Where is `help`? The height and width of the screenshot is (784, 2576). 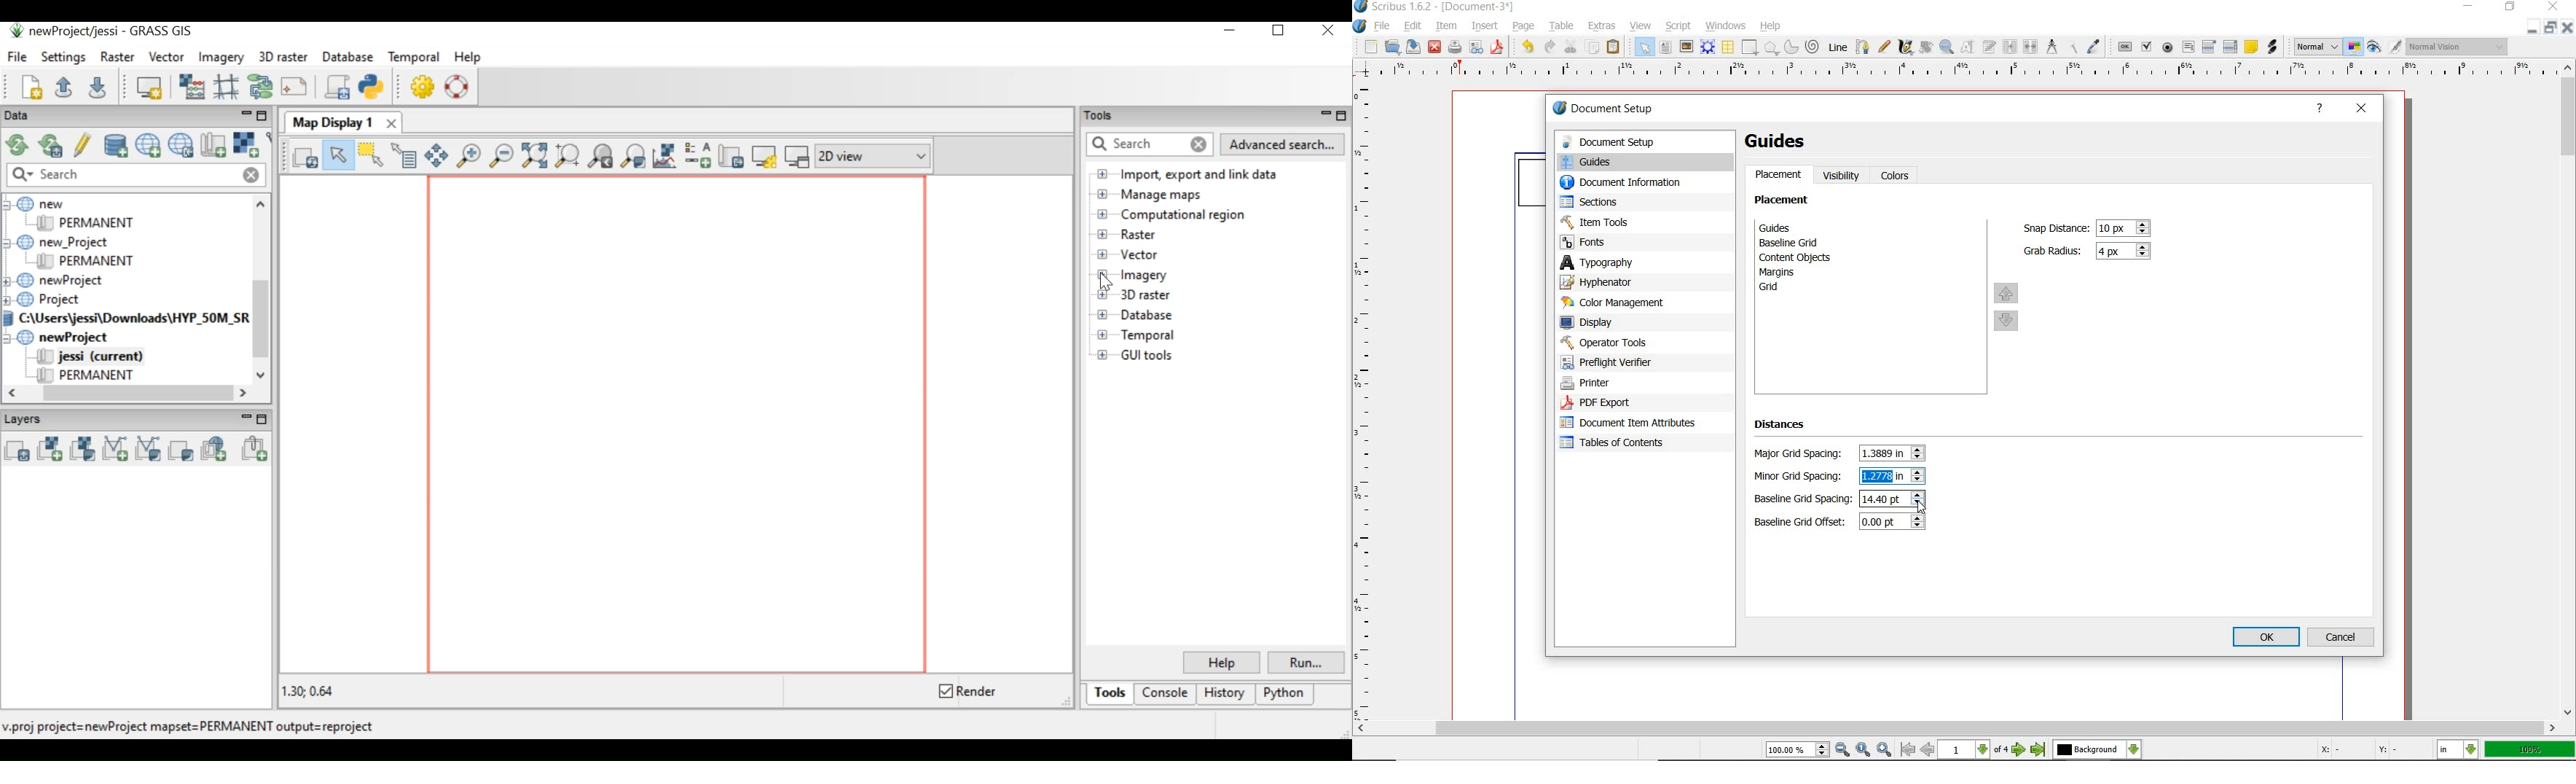 help is located at coordinates (2320, 110).